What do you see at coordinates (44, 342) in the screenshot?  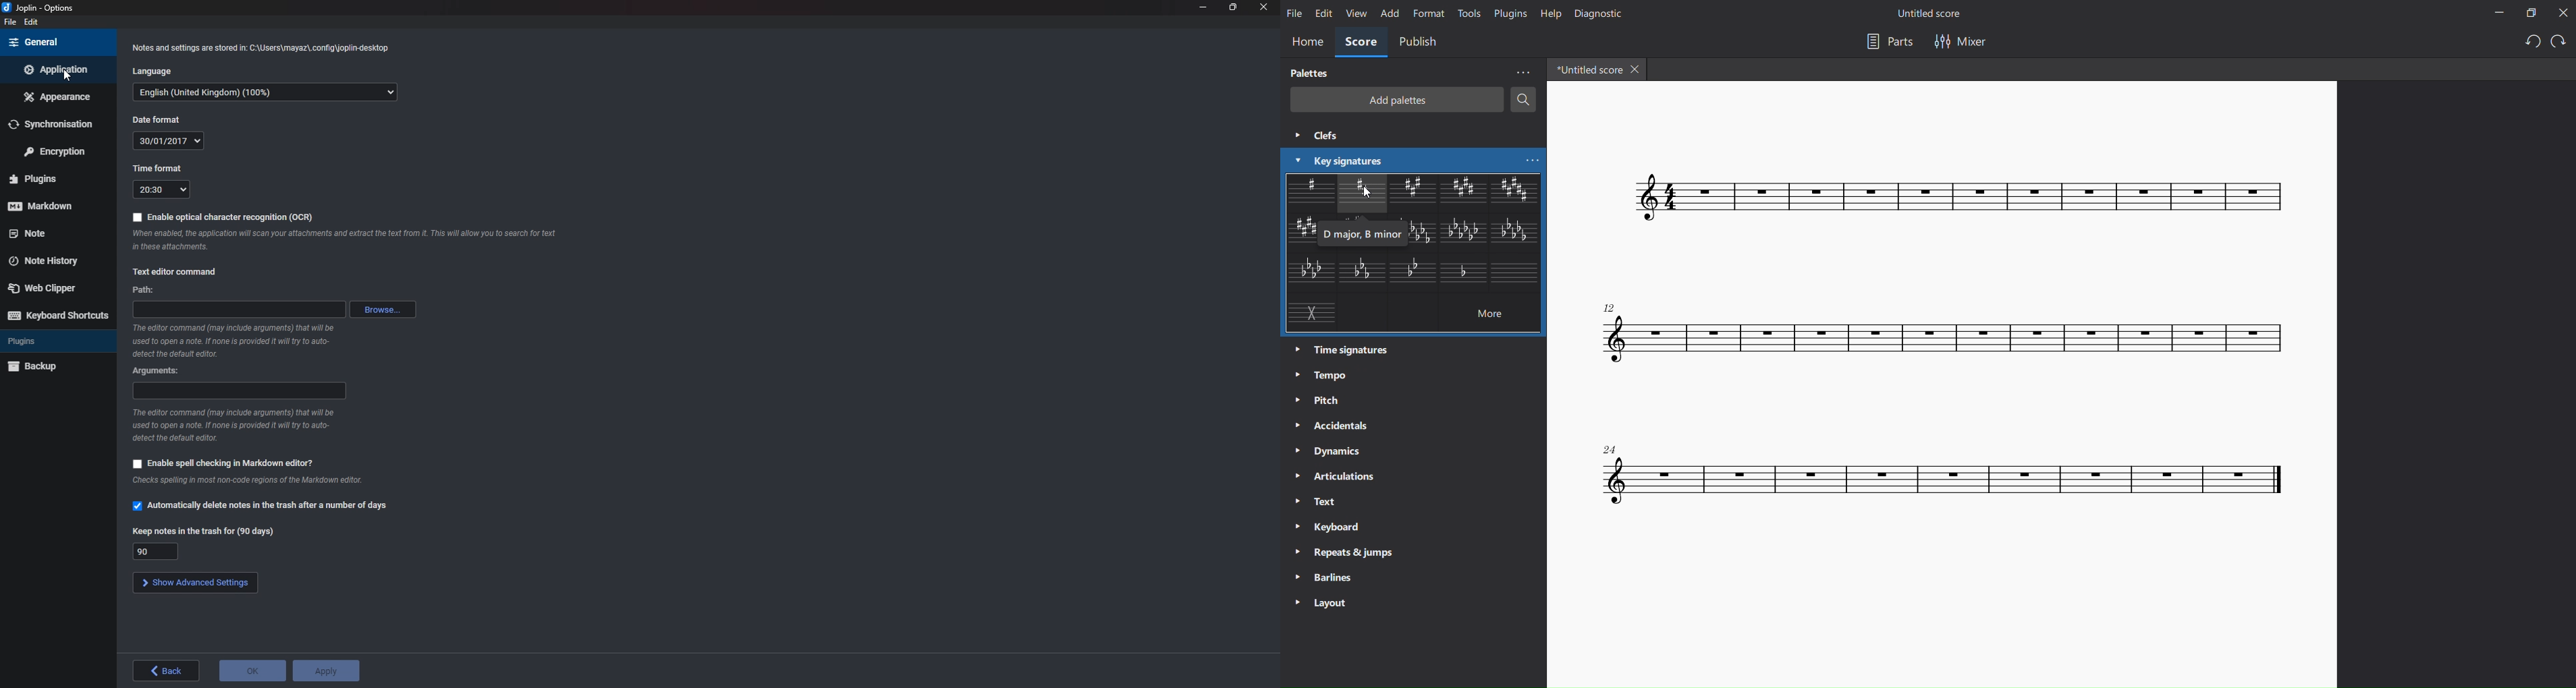 I see `Plugins` at bounding box center [44, 342].